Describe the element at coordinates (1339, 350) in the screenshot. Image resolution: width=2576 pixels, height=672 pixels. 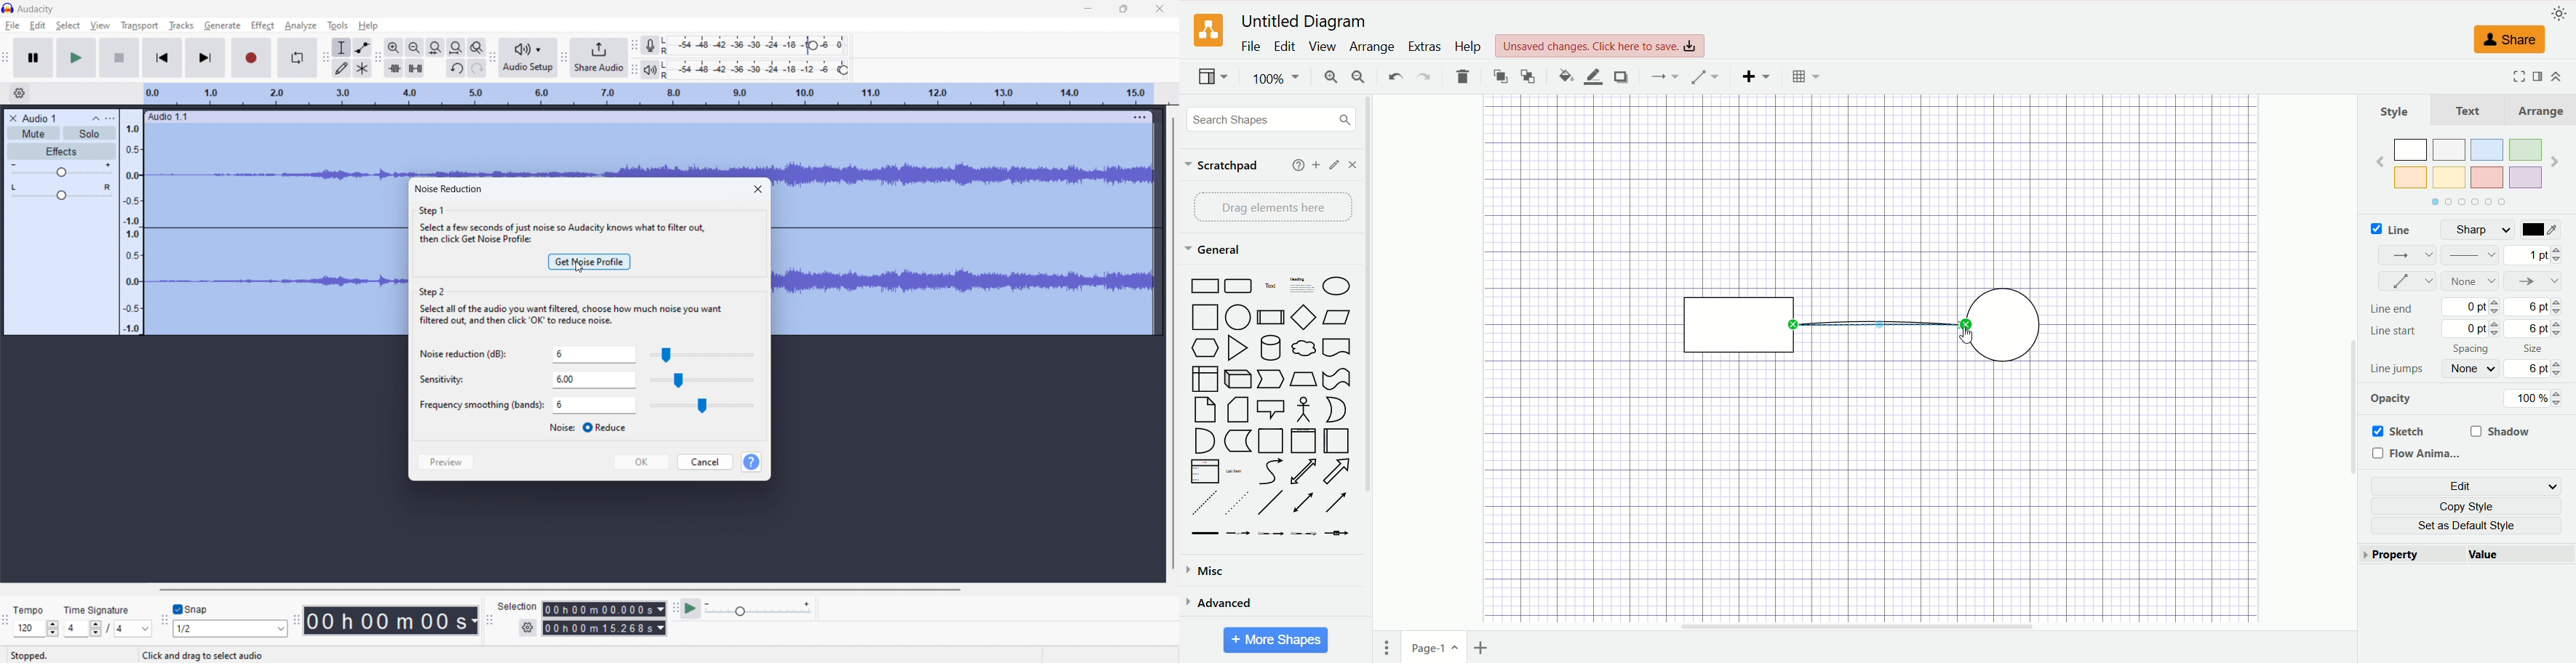
I see `Bookmar` at that location.